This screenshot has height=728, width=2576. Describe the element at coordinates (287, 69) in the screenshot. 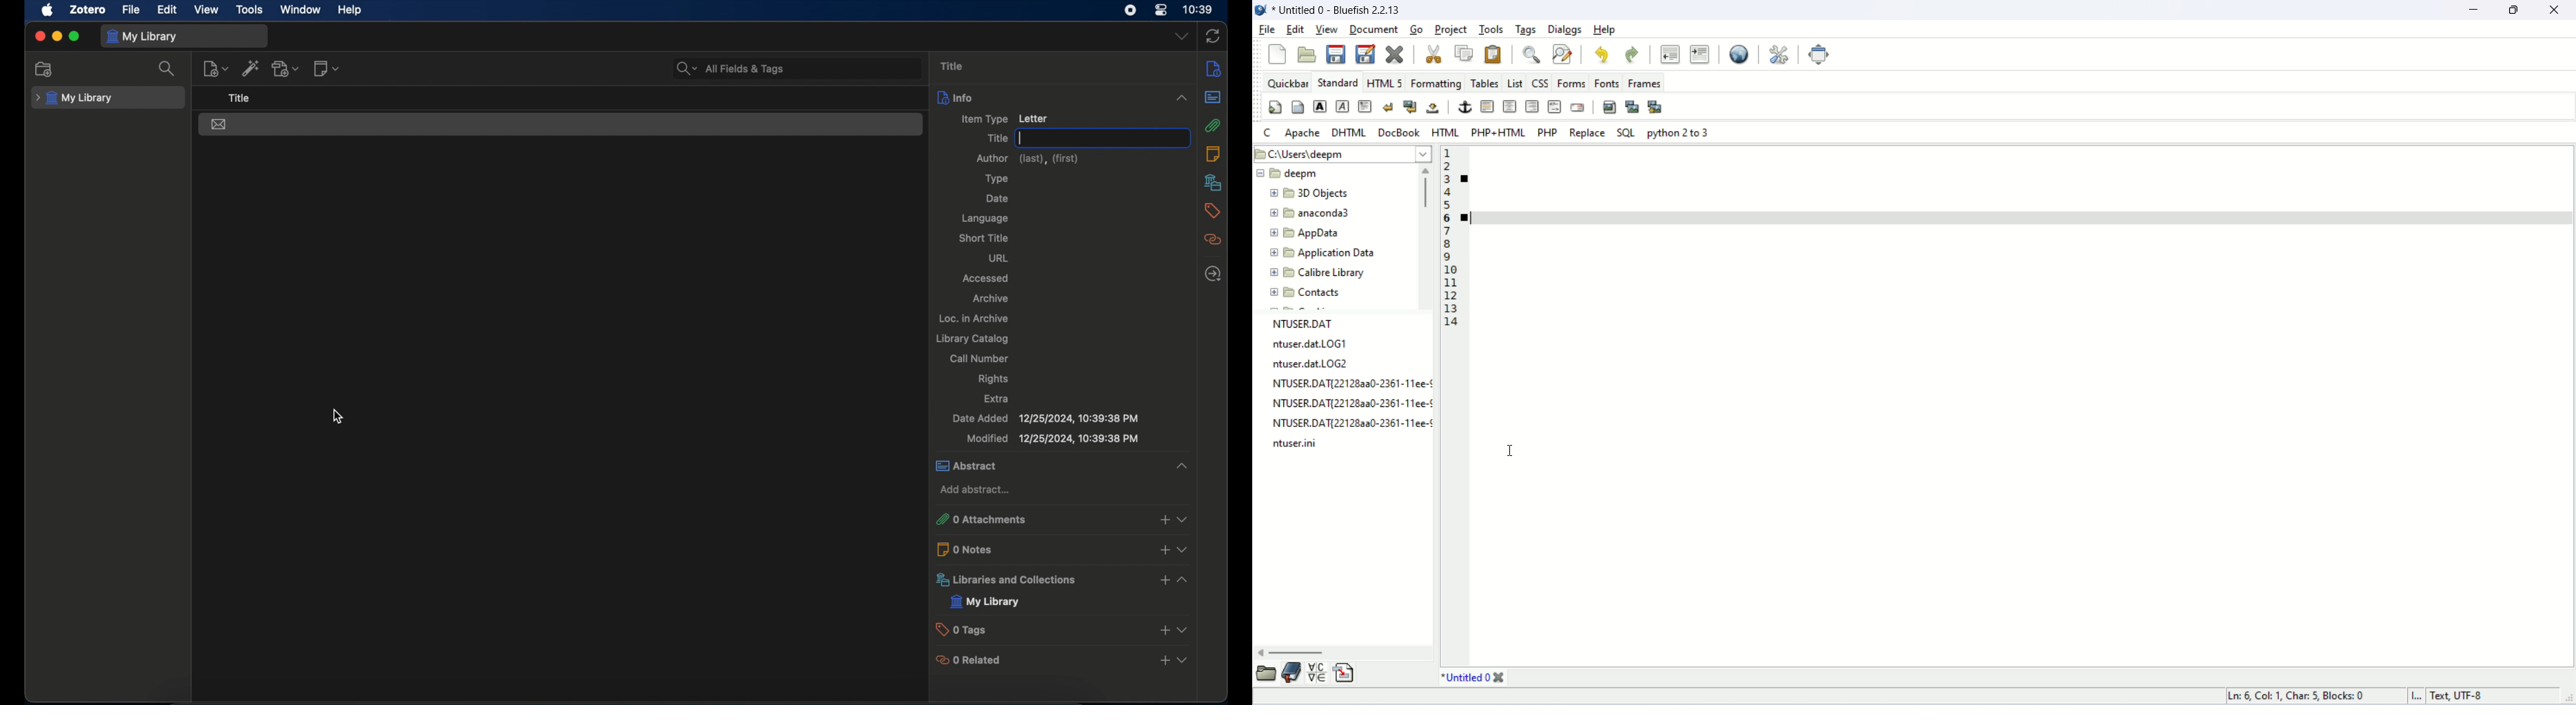

I see `add attachment` at that location.